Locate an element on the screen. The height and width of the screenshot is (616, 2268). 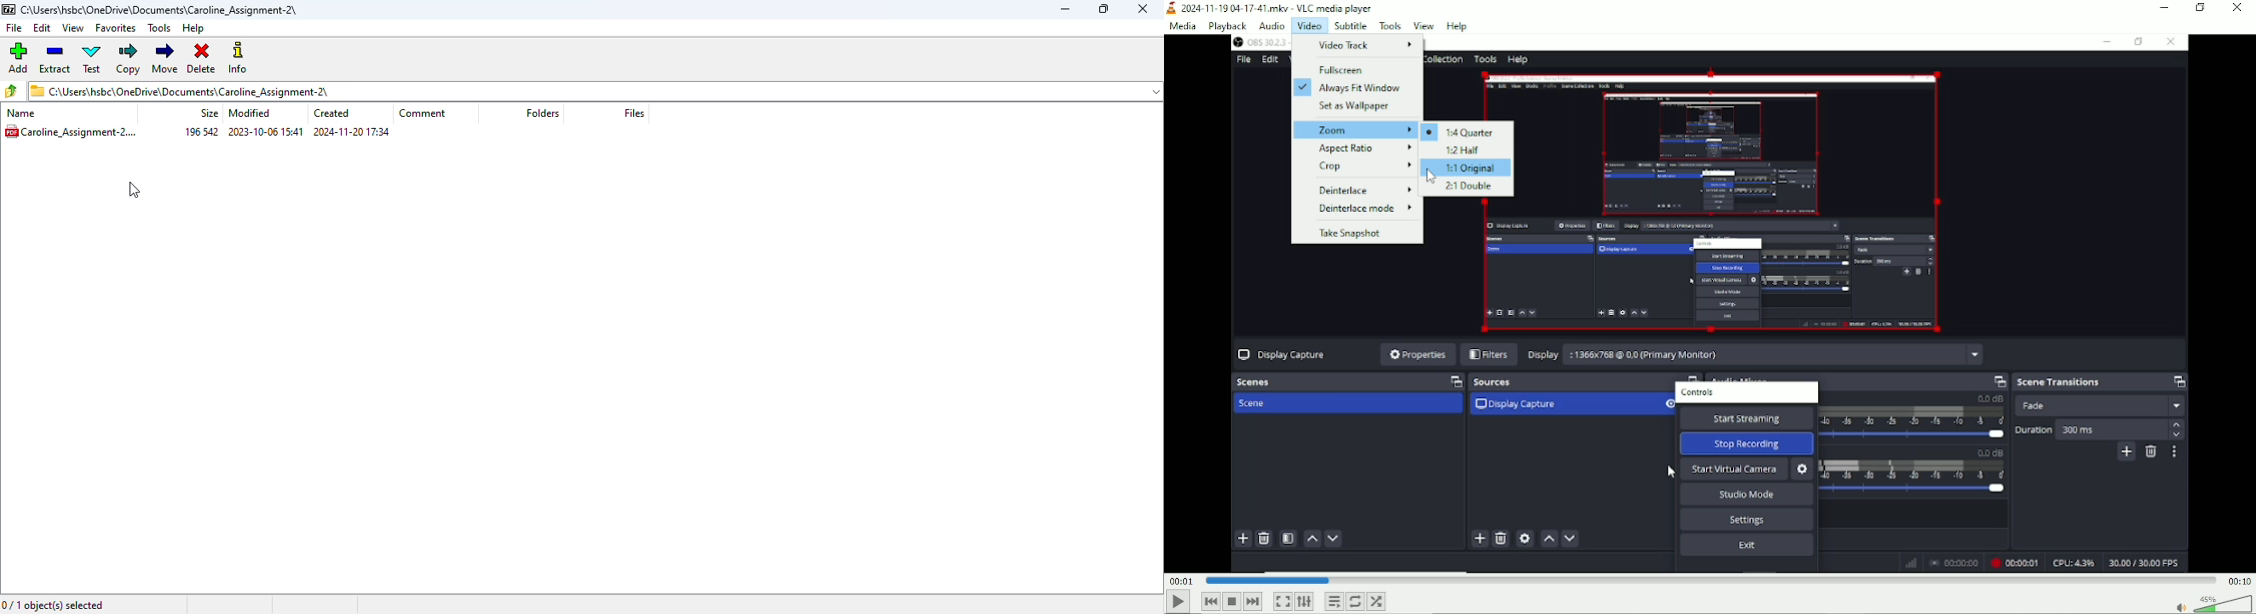
Play duration is located at coordinates (1709, 580).